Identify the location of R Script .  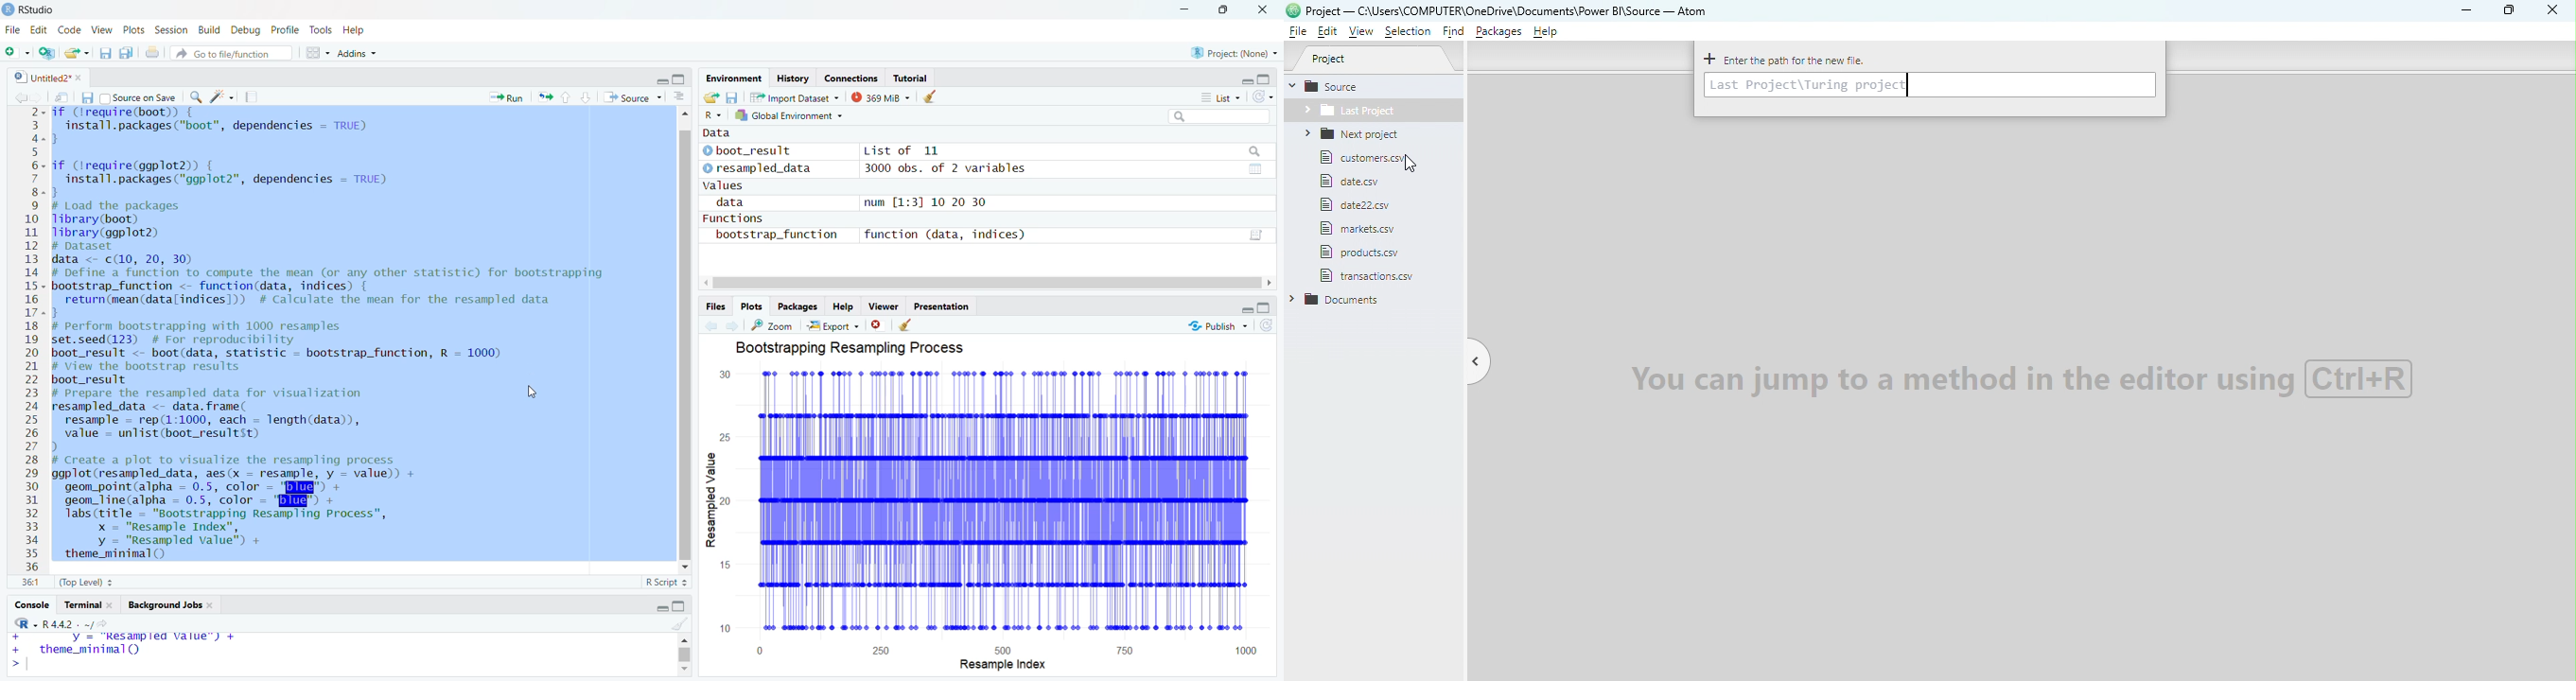
(664, 583).